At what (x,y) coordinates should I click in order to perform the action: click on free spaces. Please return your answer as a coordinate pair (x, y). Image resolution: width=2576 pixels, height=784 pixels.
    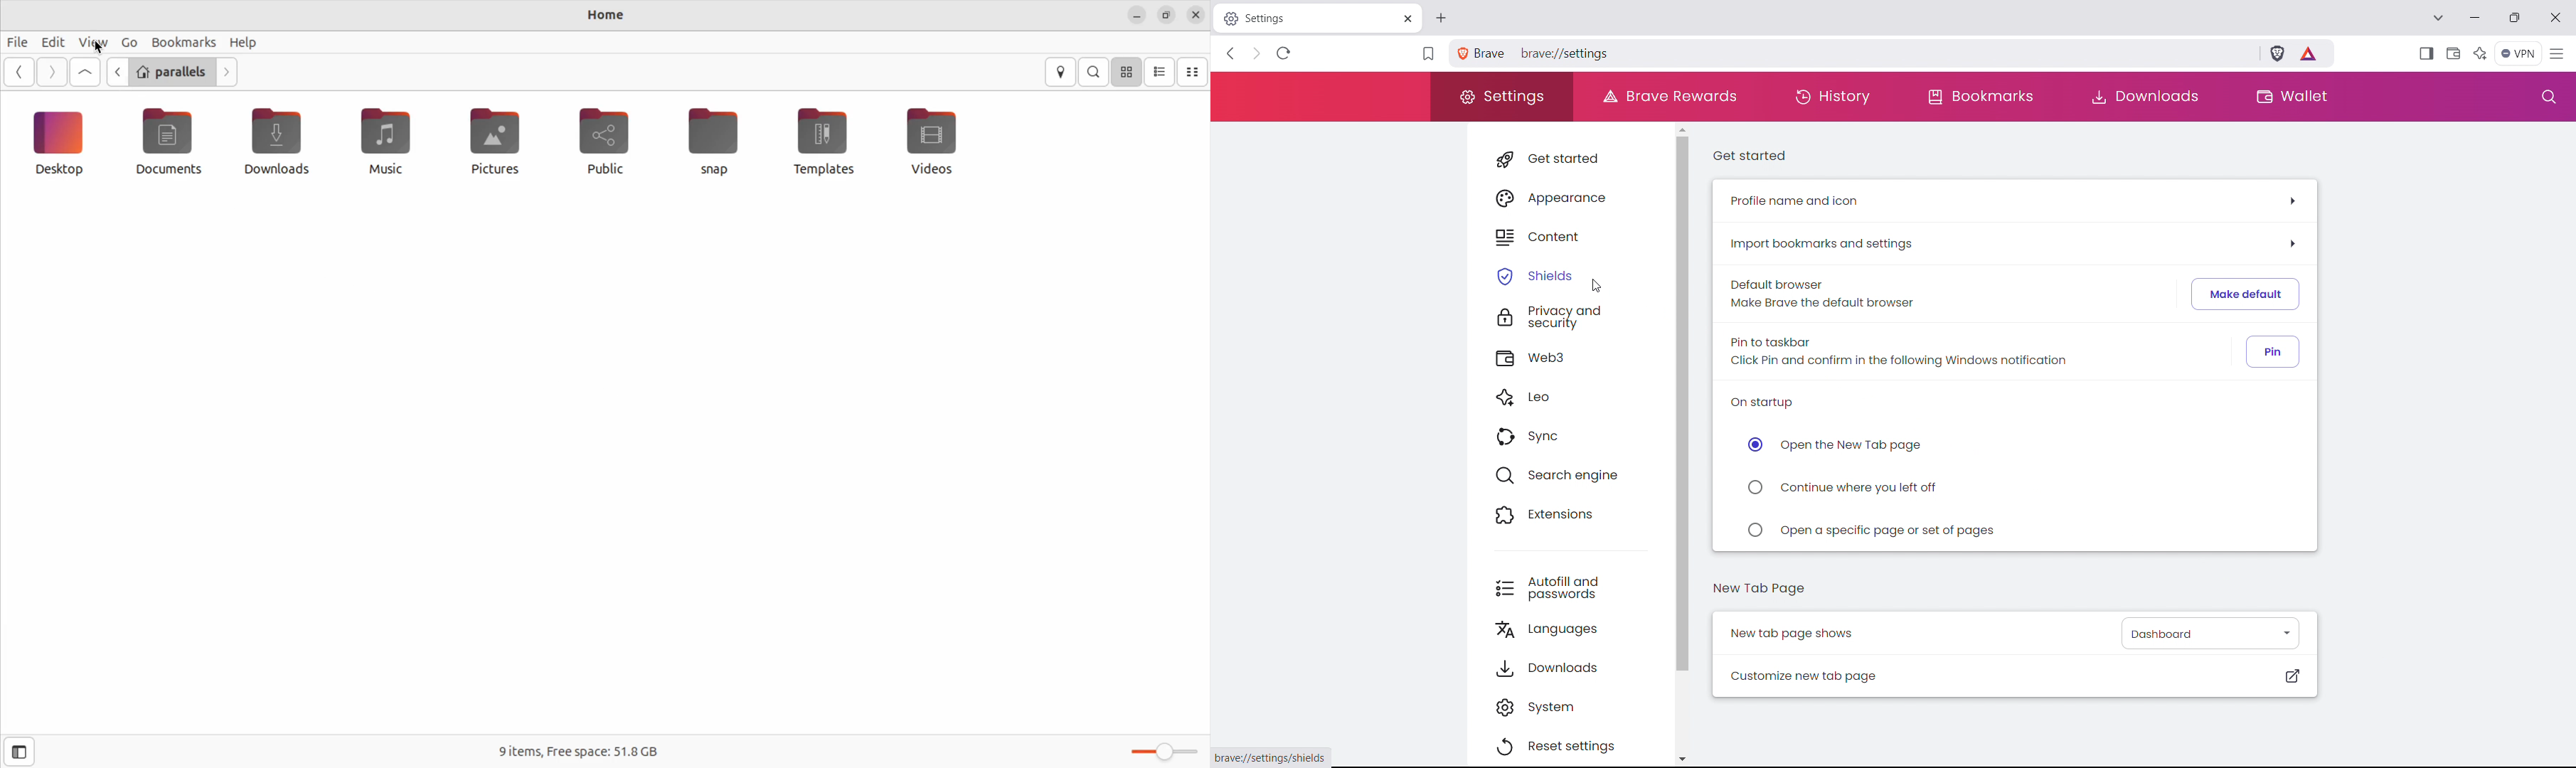
    Looking at the image, I should click on (589, 749).